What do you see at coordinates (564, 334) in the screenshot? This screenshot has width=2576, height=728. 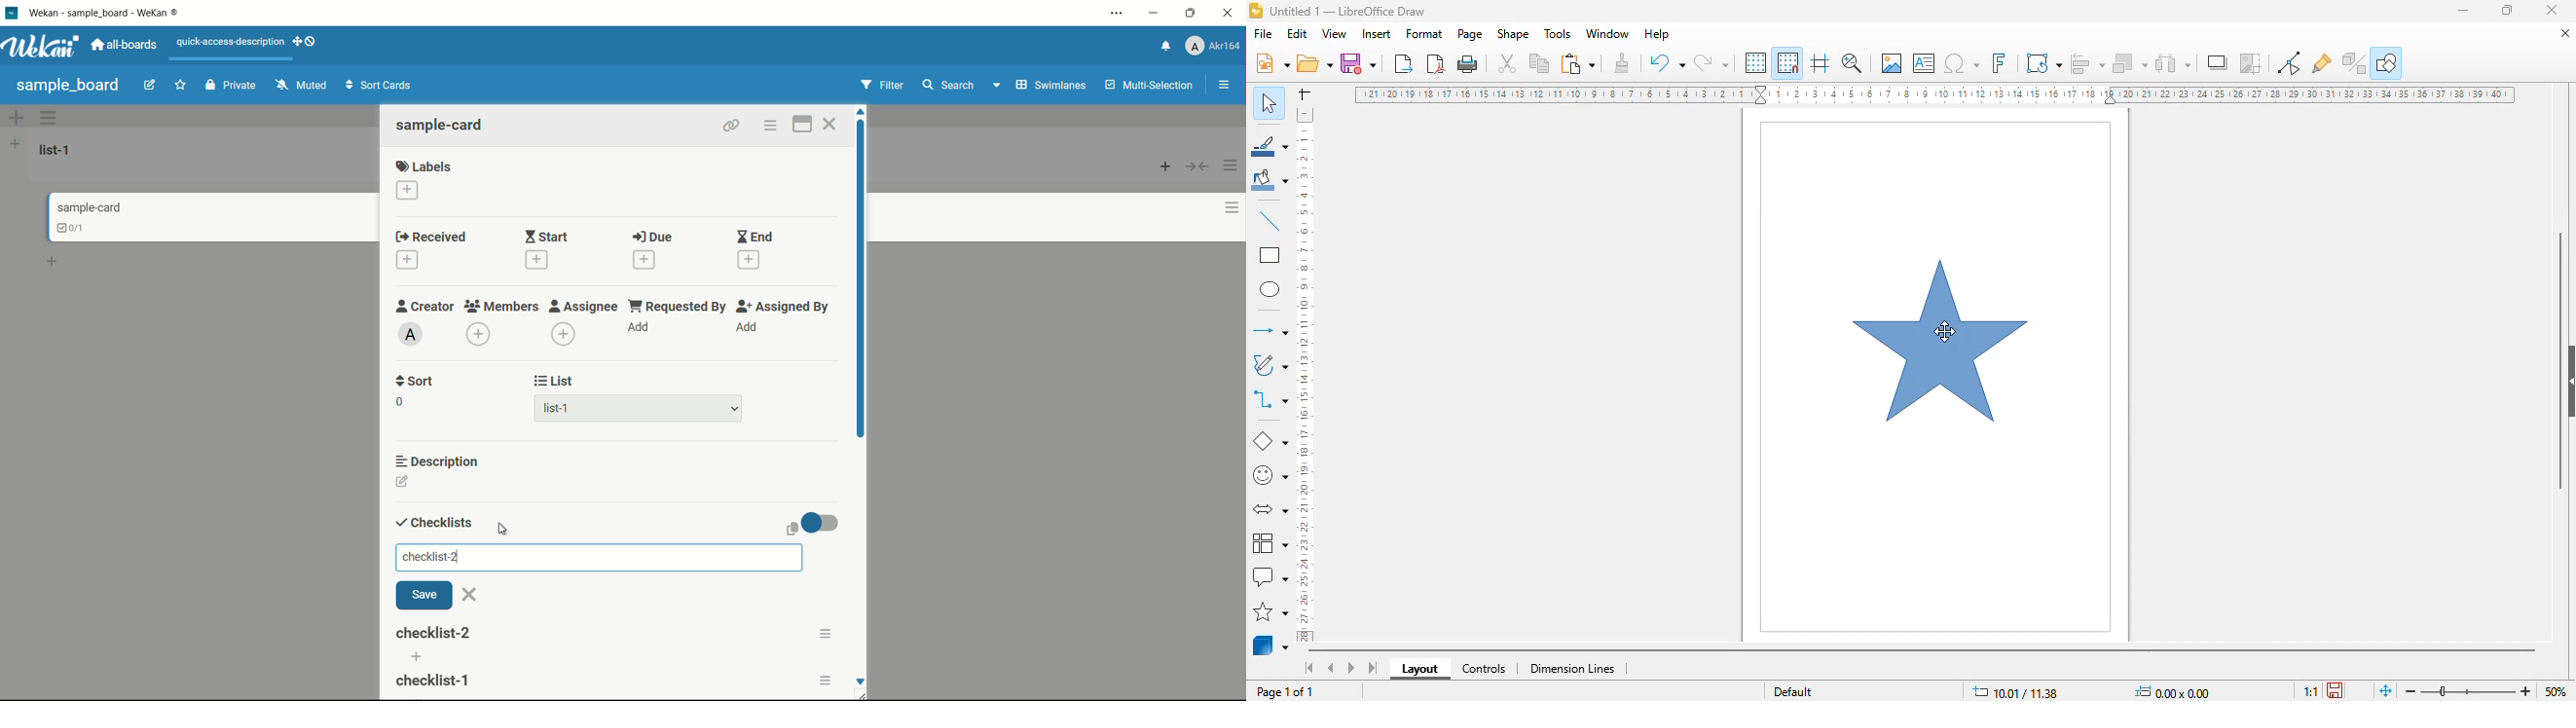 I see `add assignee` at bounding box center [564, 334].